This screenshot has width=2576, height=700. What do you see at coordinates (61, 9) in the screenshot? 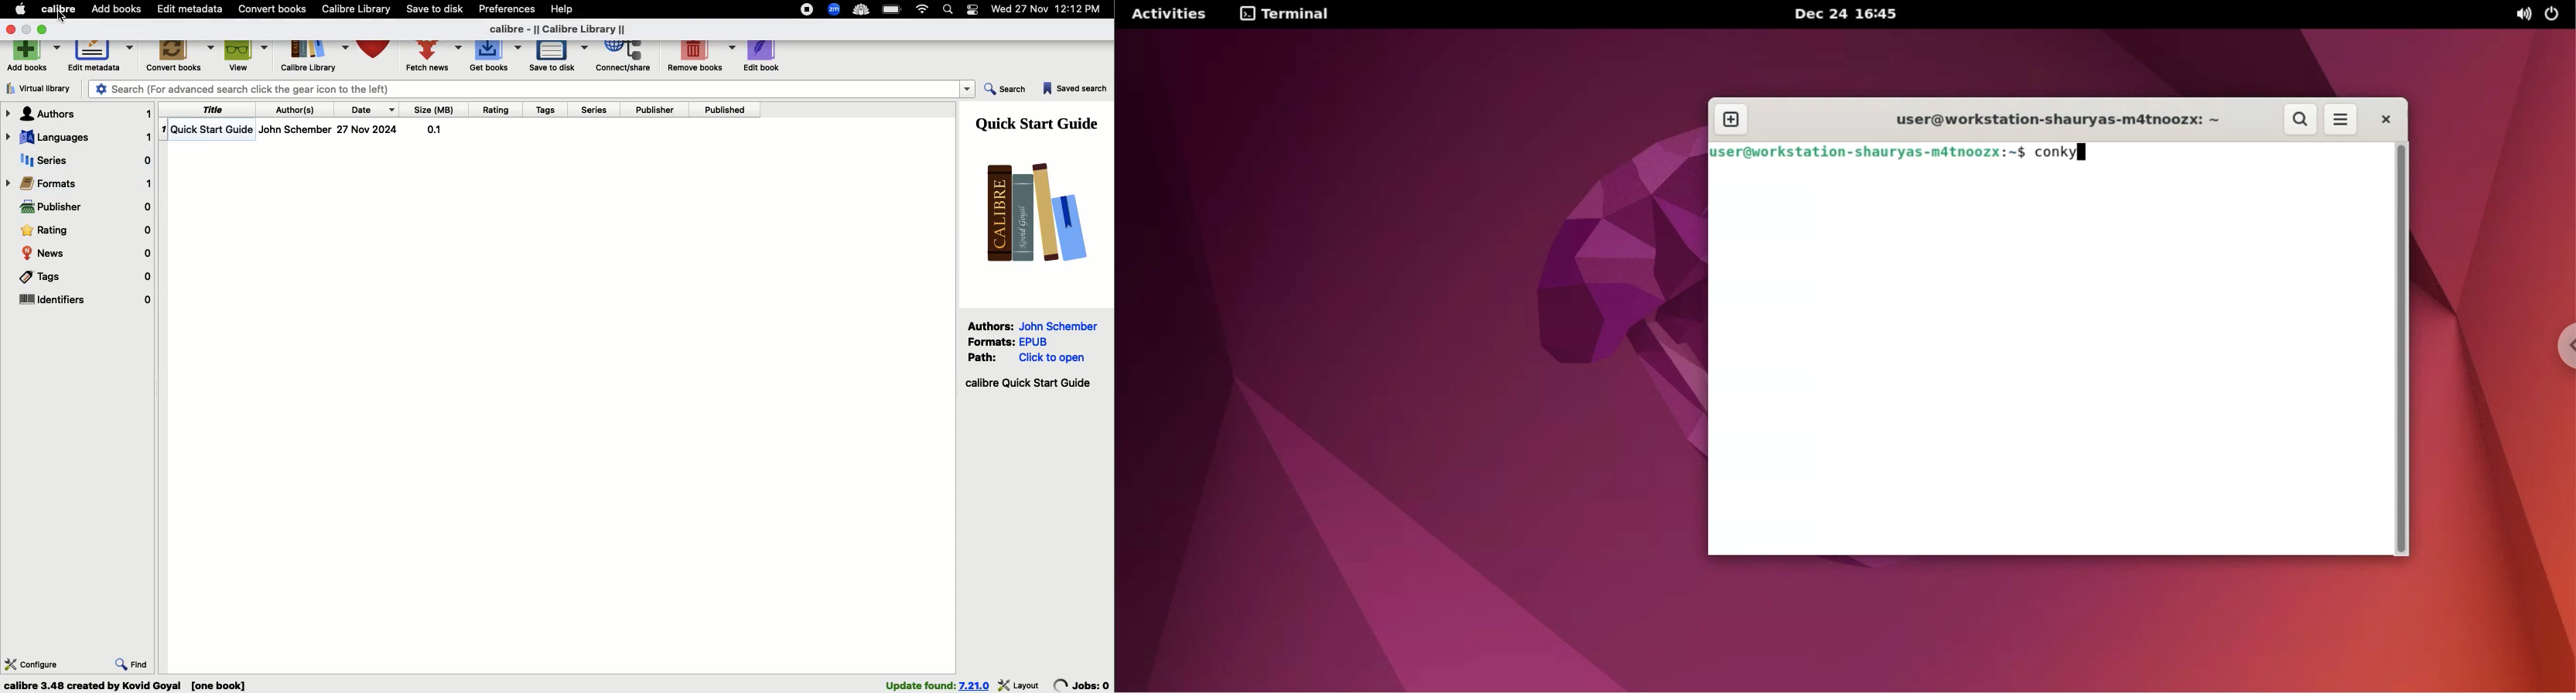
I see `Calibre` at bounding box center [61, 9].